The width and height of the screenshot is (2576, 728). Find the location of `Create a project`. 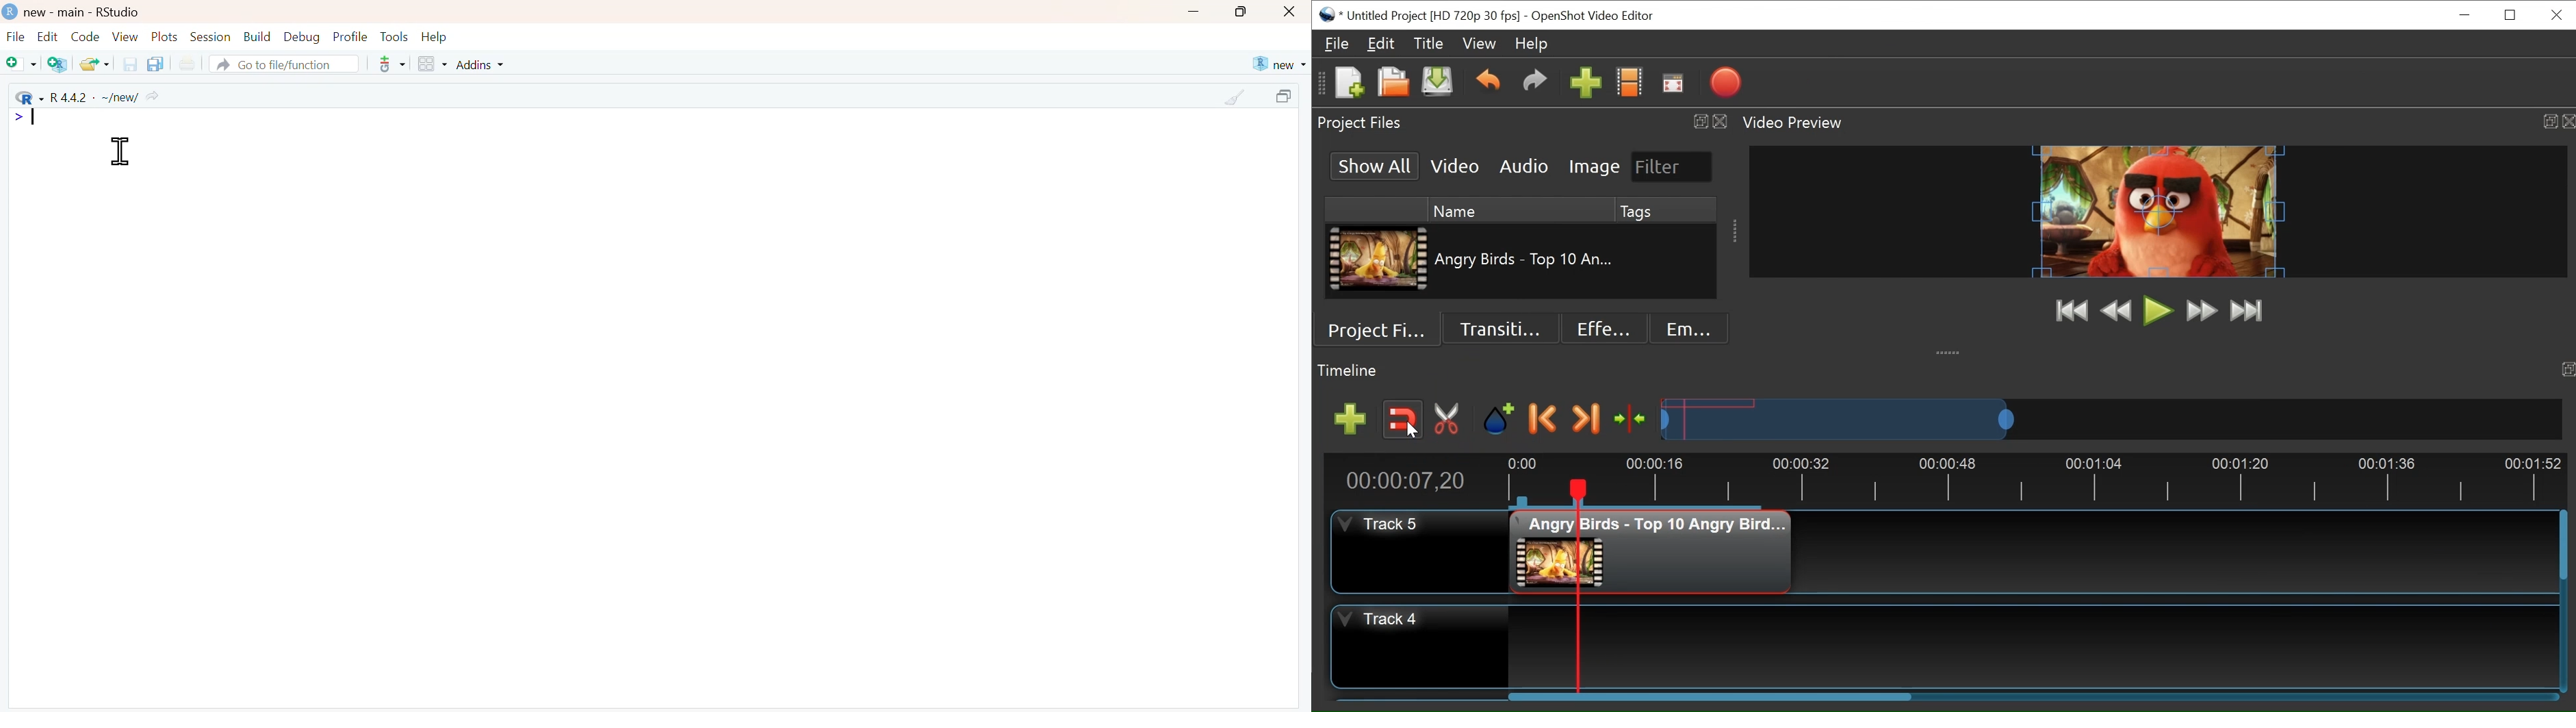

Create a project is located at coordinates (59, 64).